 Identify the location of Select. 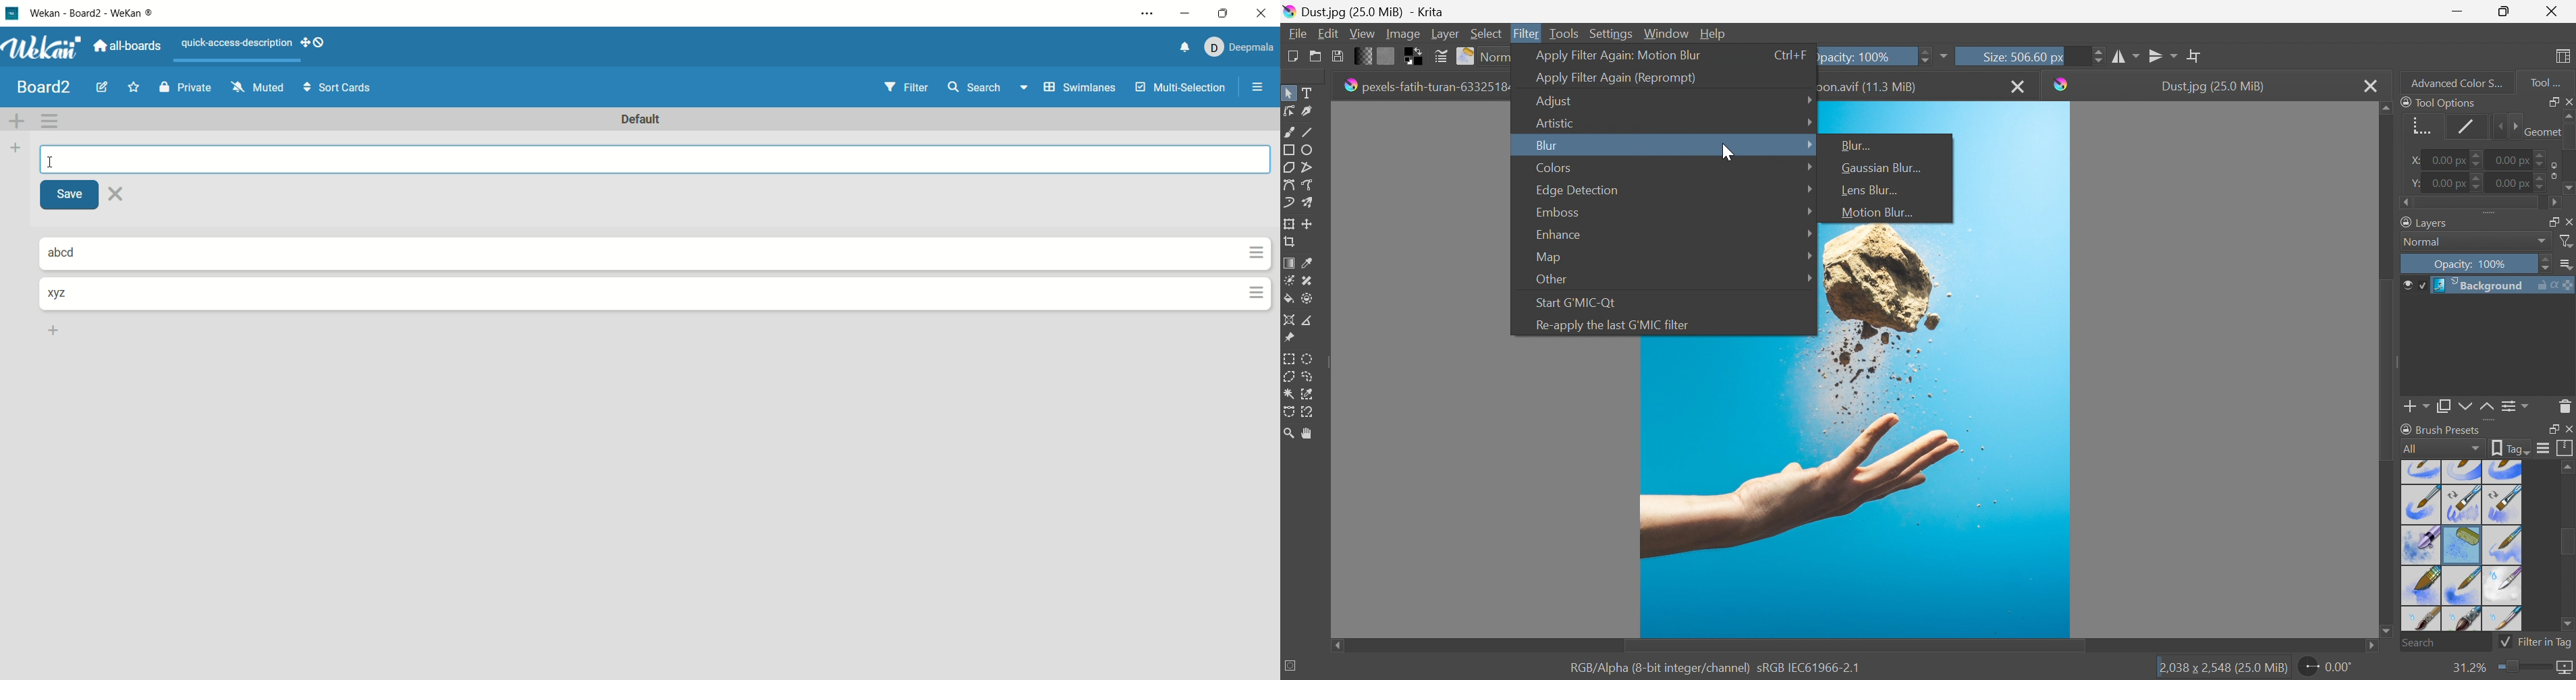
(1487, 33).